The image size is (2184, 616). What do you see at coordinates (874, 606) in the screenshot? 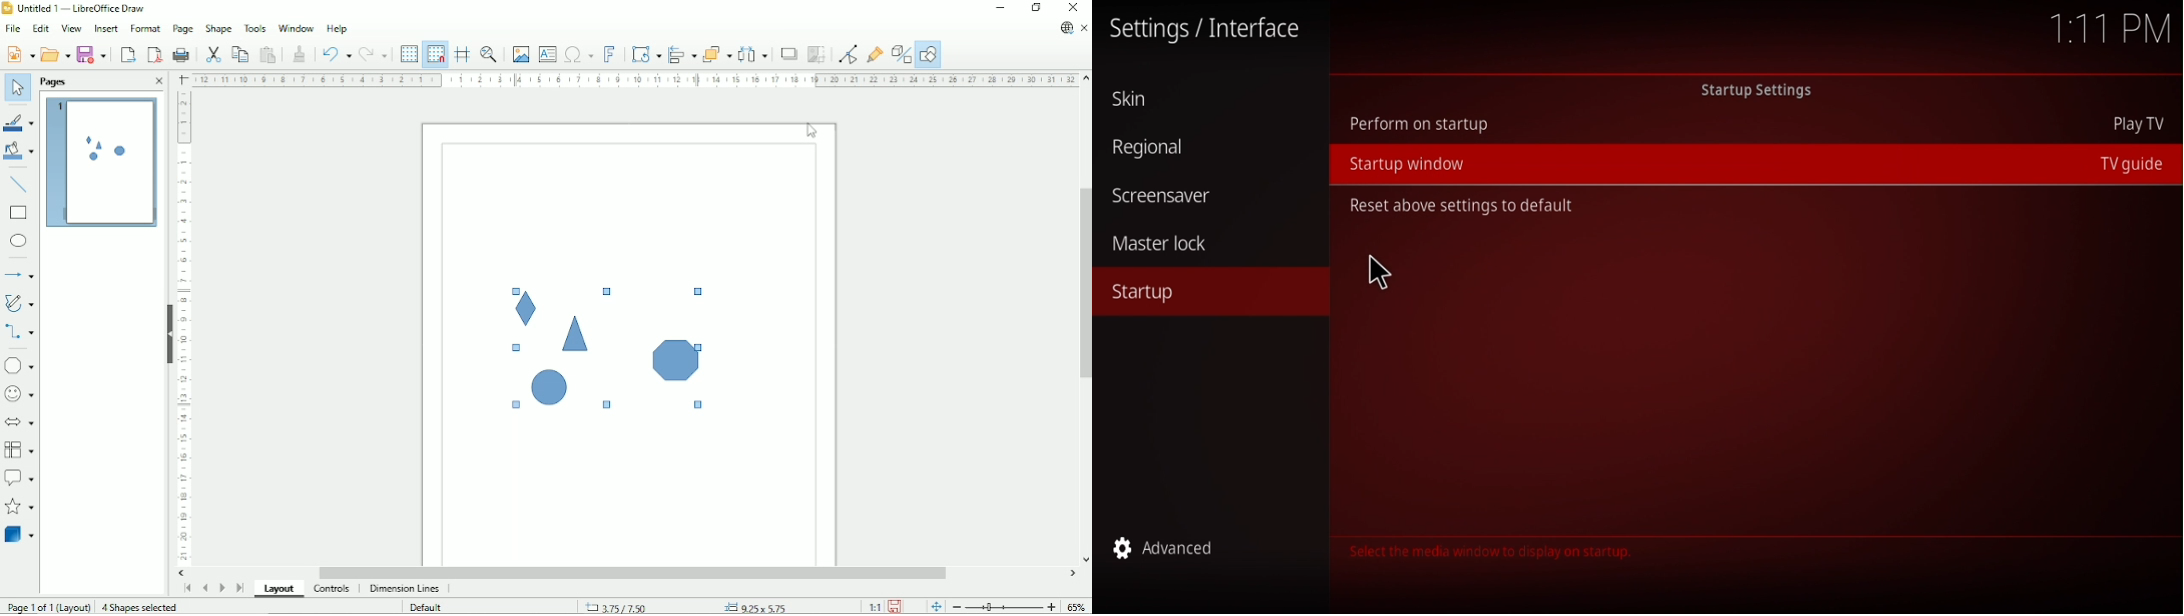
I see `Scaling factor` at bounding box center [874, 606].